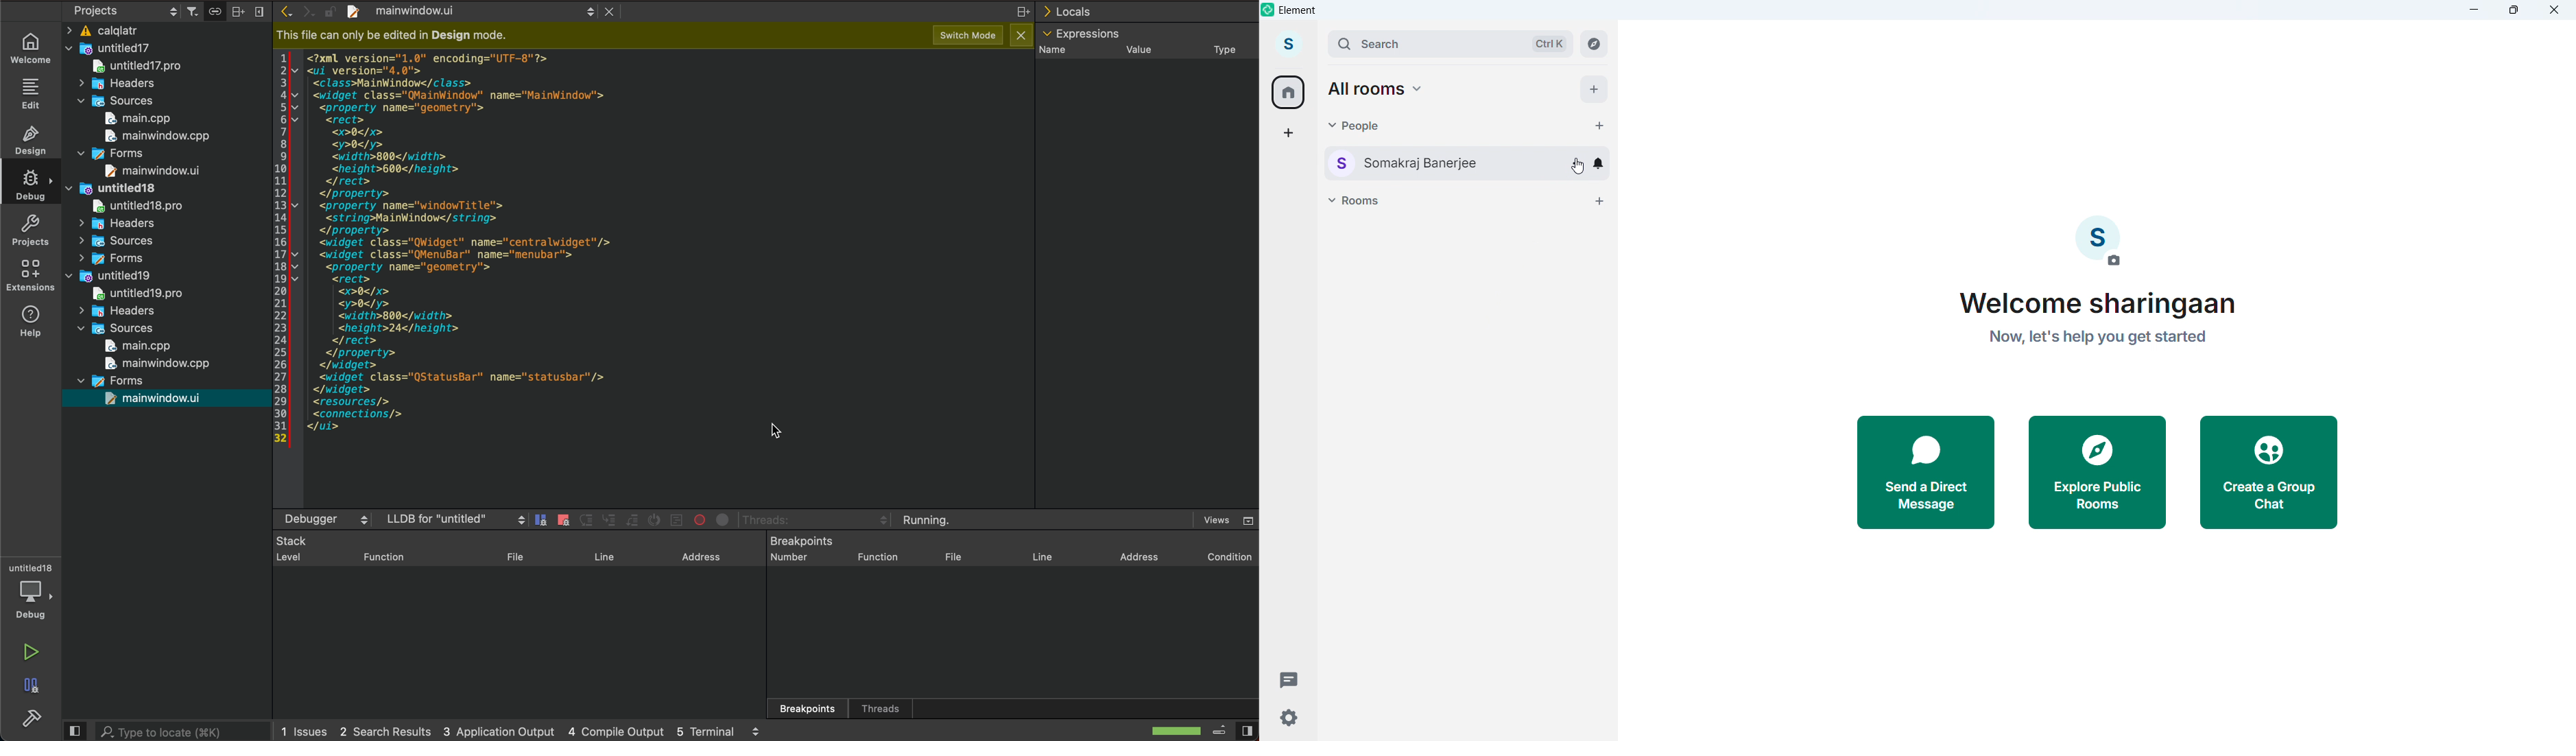  I want to click on terminal button, so click(587, 519).